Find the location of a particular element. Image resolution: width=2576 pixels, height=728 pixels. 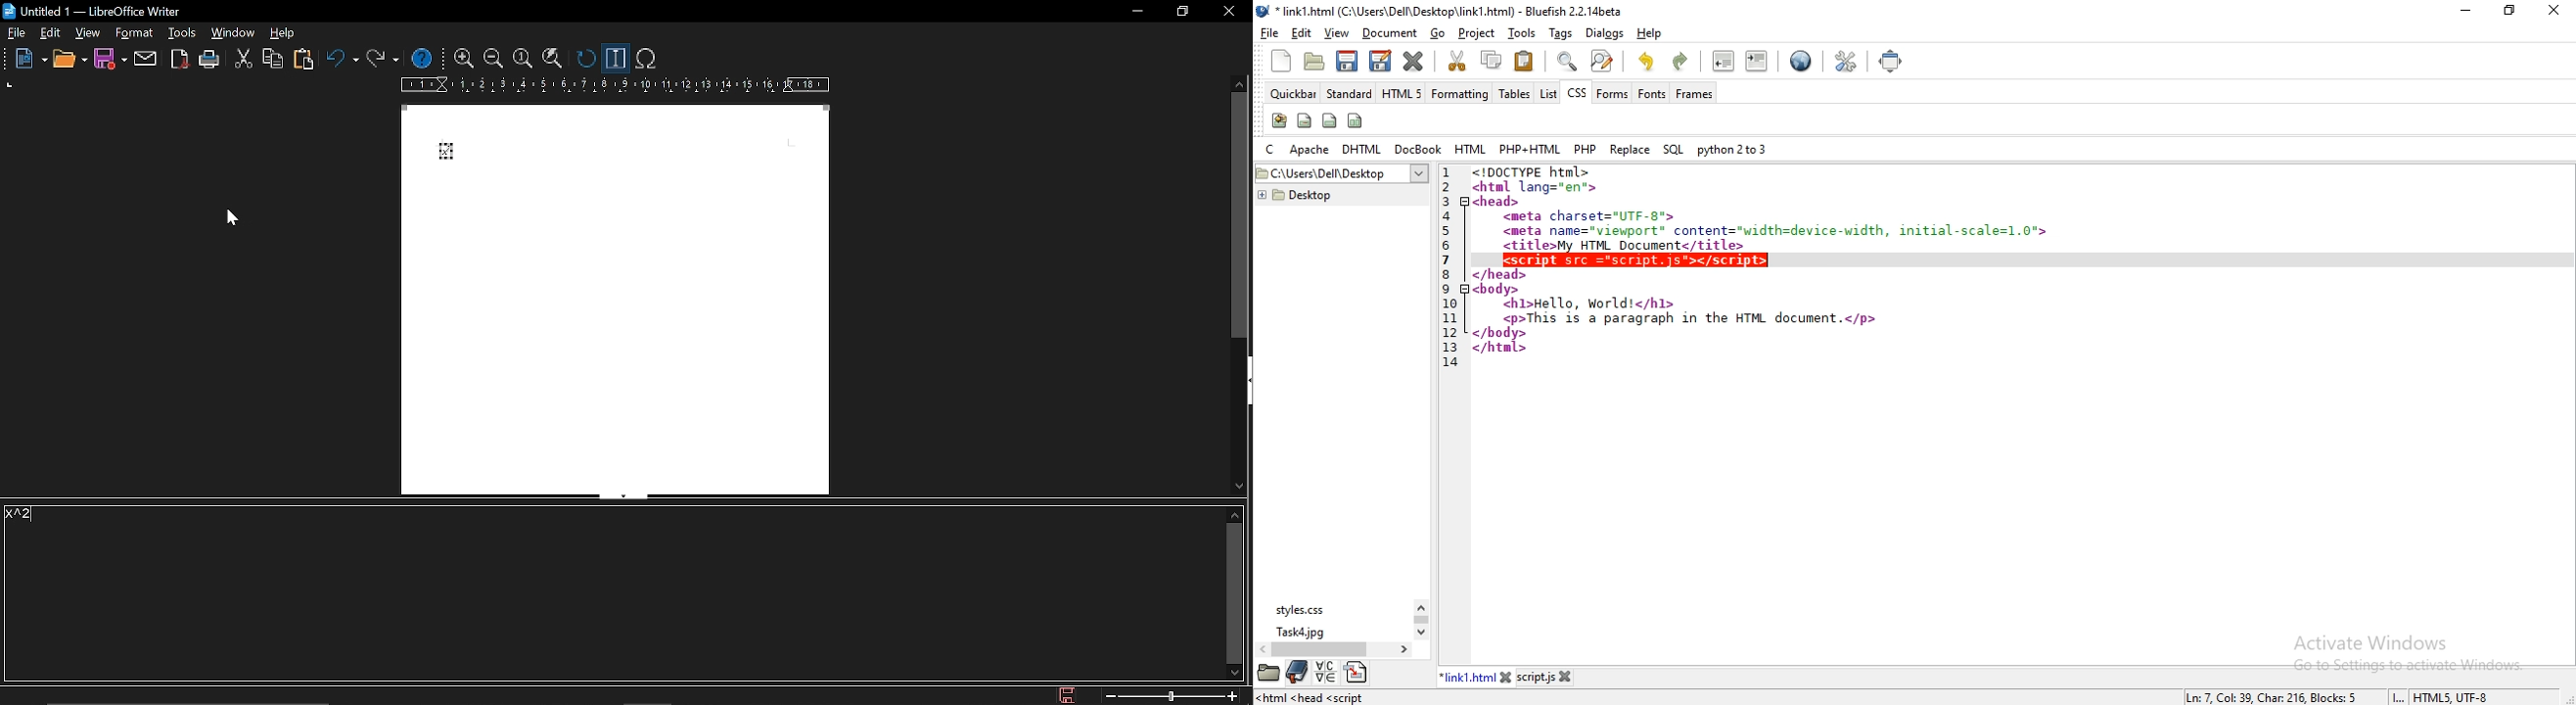

attach is located at coordinates (147, 60).